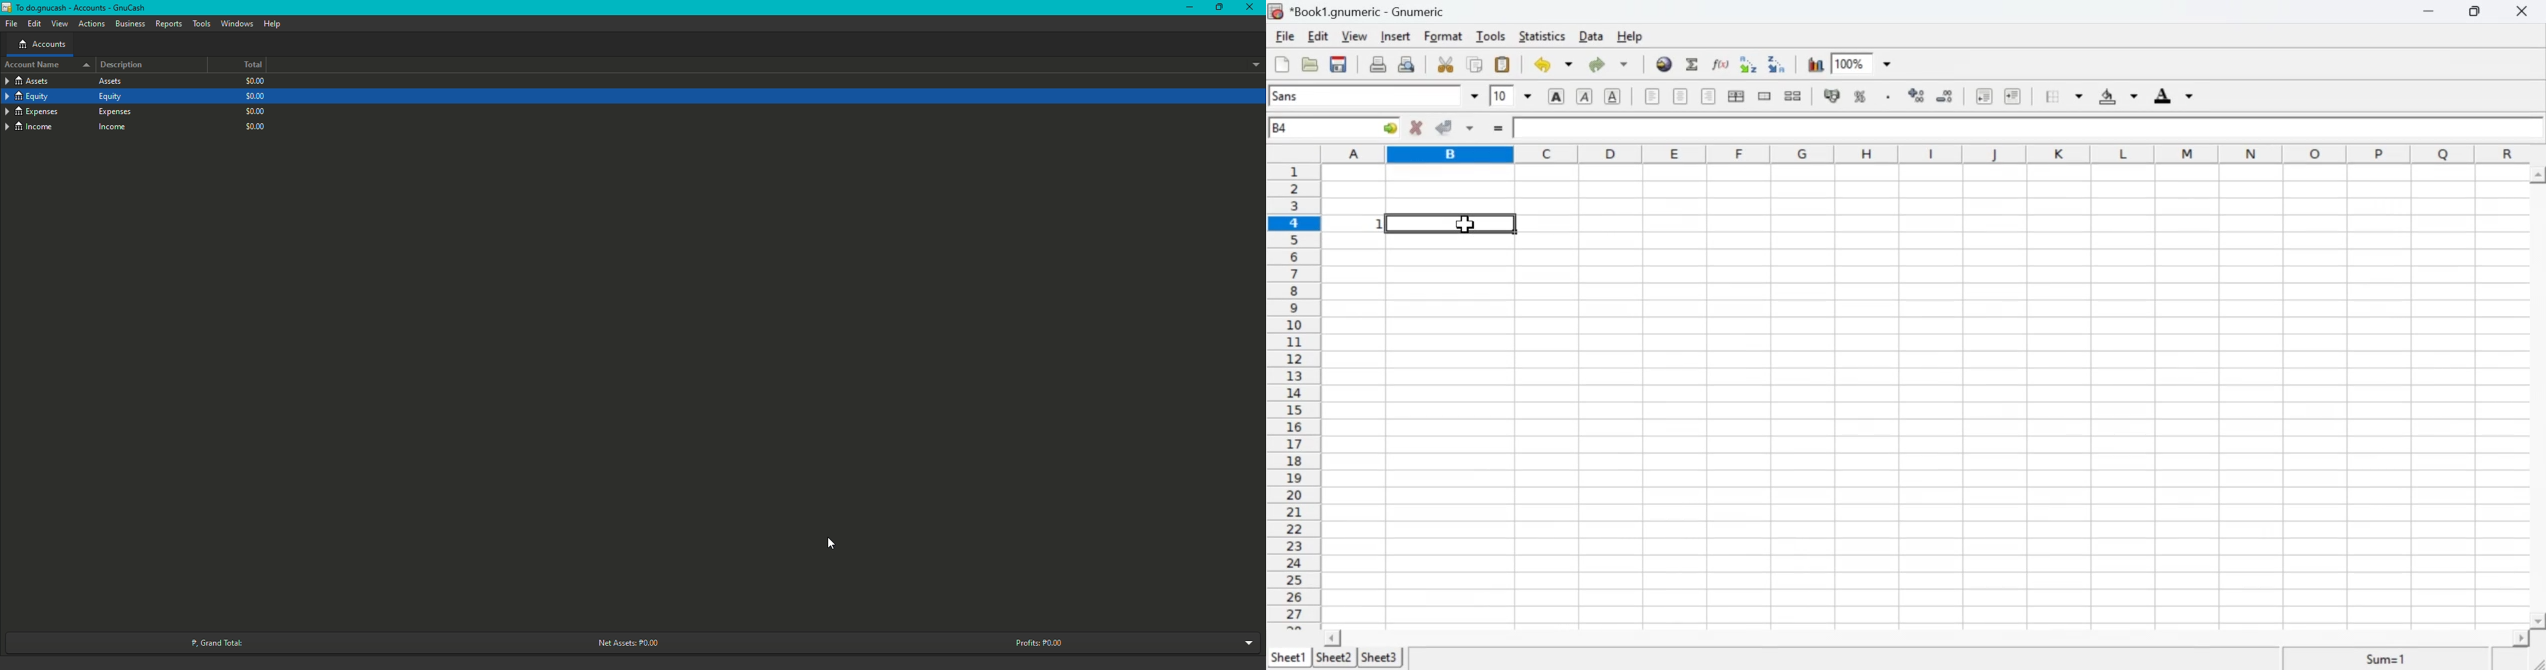  What do you see at coordinates (254, 96) in the screenshot?
I see `$0` at bounding box center [254, 96].